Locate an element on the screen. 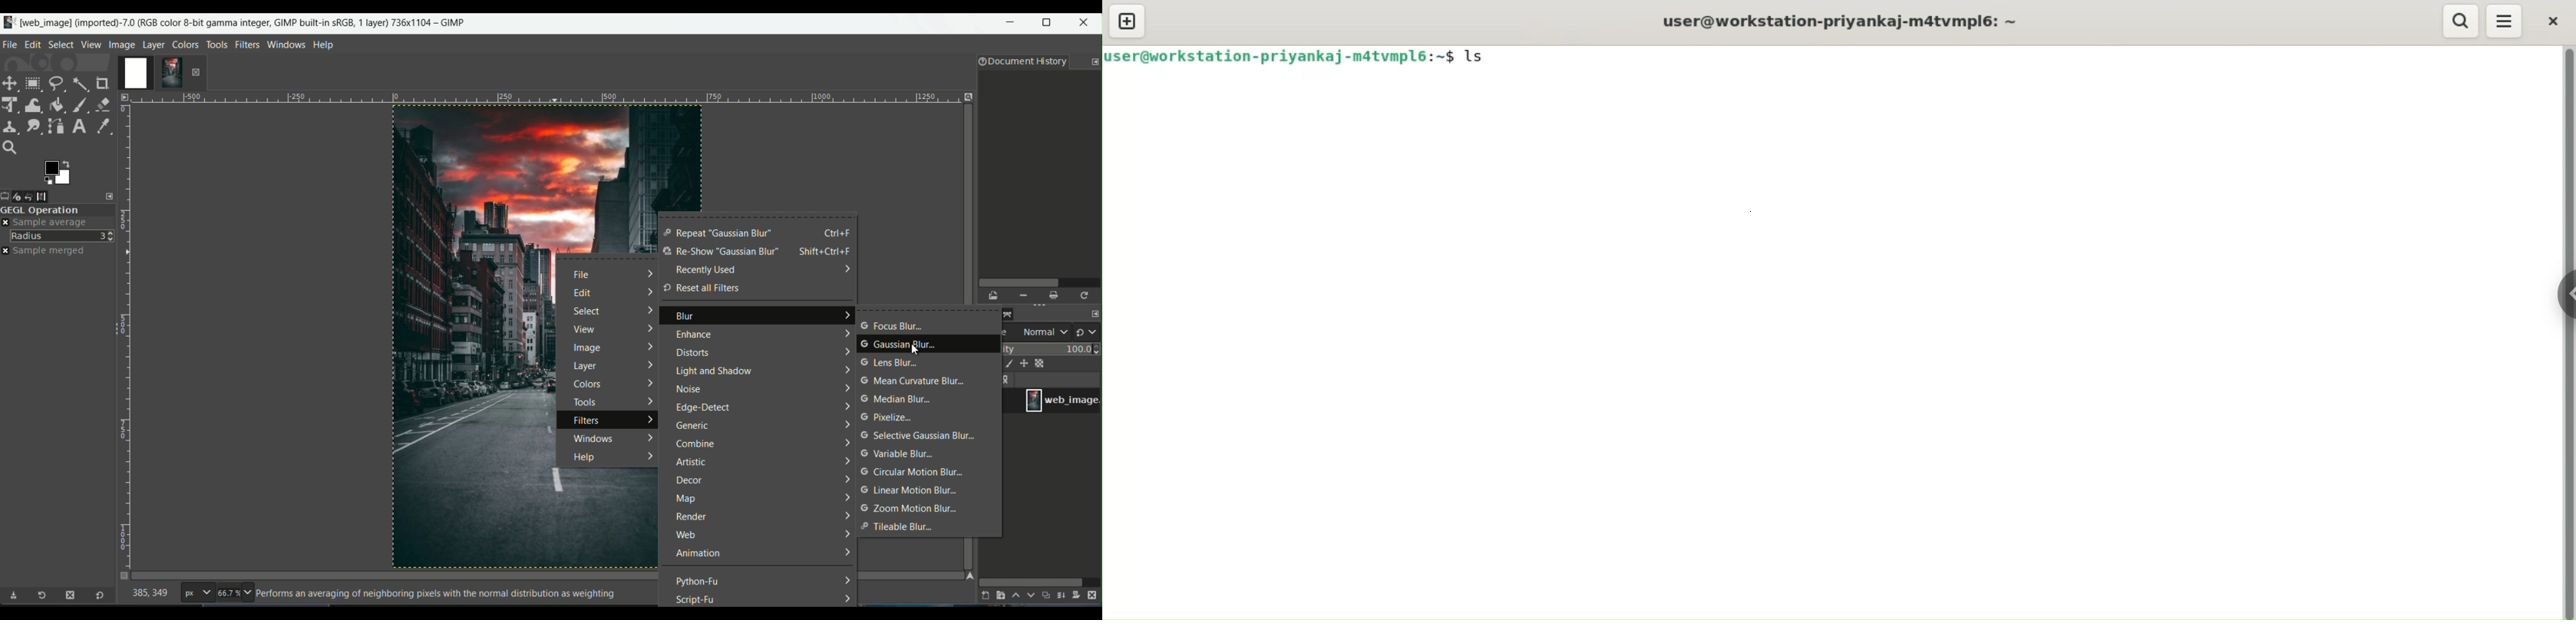  linear motion blur is located at coordinates (908, 491).